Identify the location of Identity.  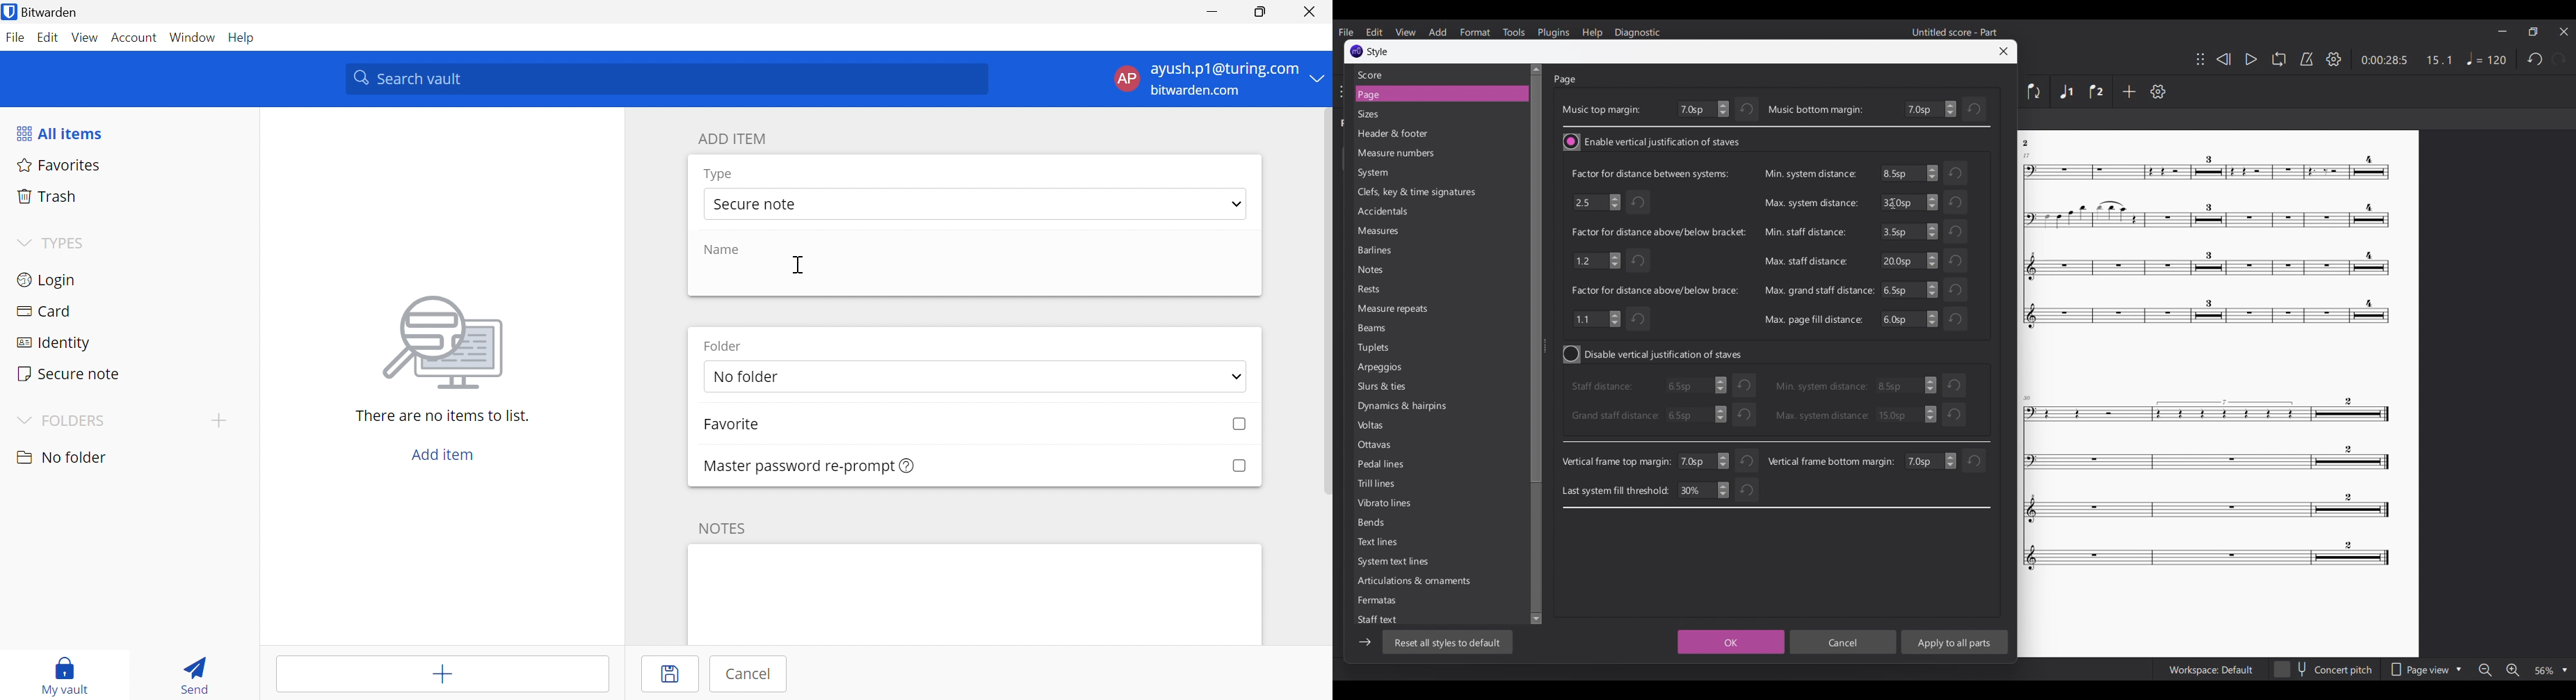
(52, 343).